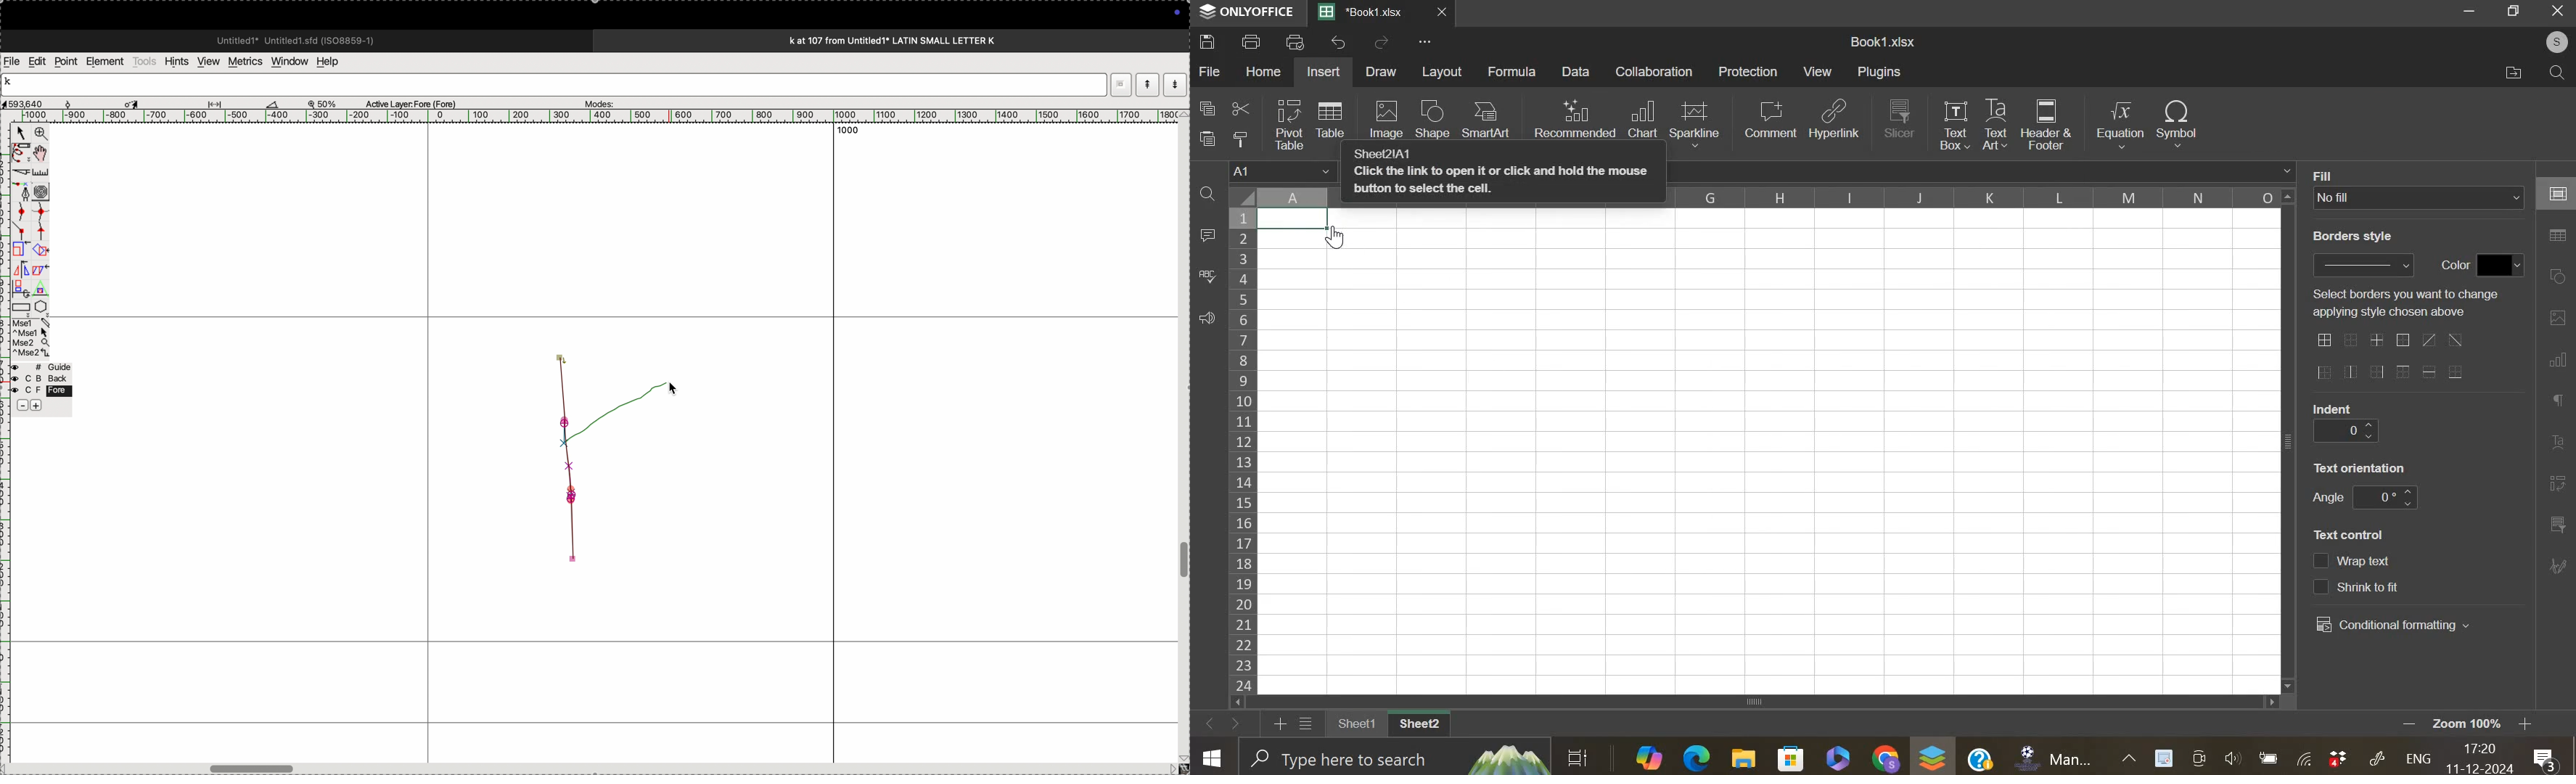 The width and height of the screenshot is (2576, 784). What do you see at coordinates (2384, 497) in the screenshot?
I see `text orientation angle` at bounding box center [2384, 497].